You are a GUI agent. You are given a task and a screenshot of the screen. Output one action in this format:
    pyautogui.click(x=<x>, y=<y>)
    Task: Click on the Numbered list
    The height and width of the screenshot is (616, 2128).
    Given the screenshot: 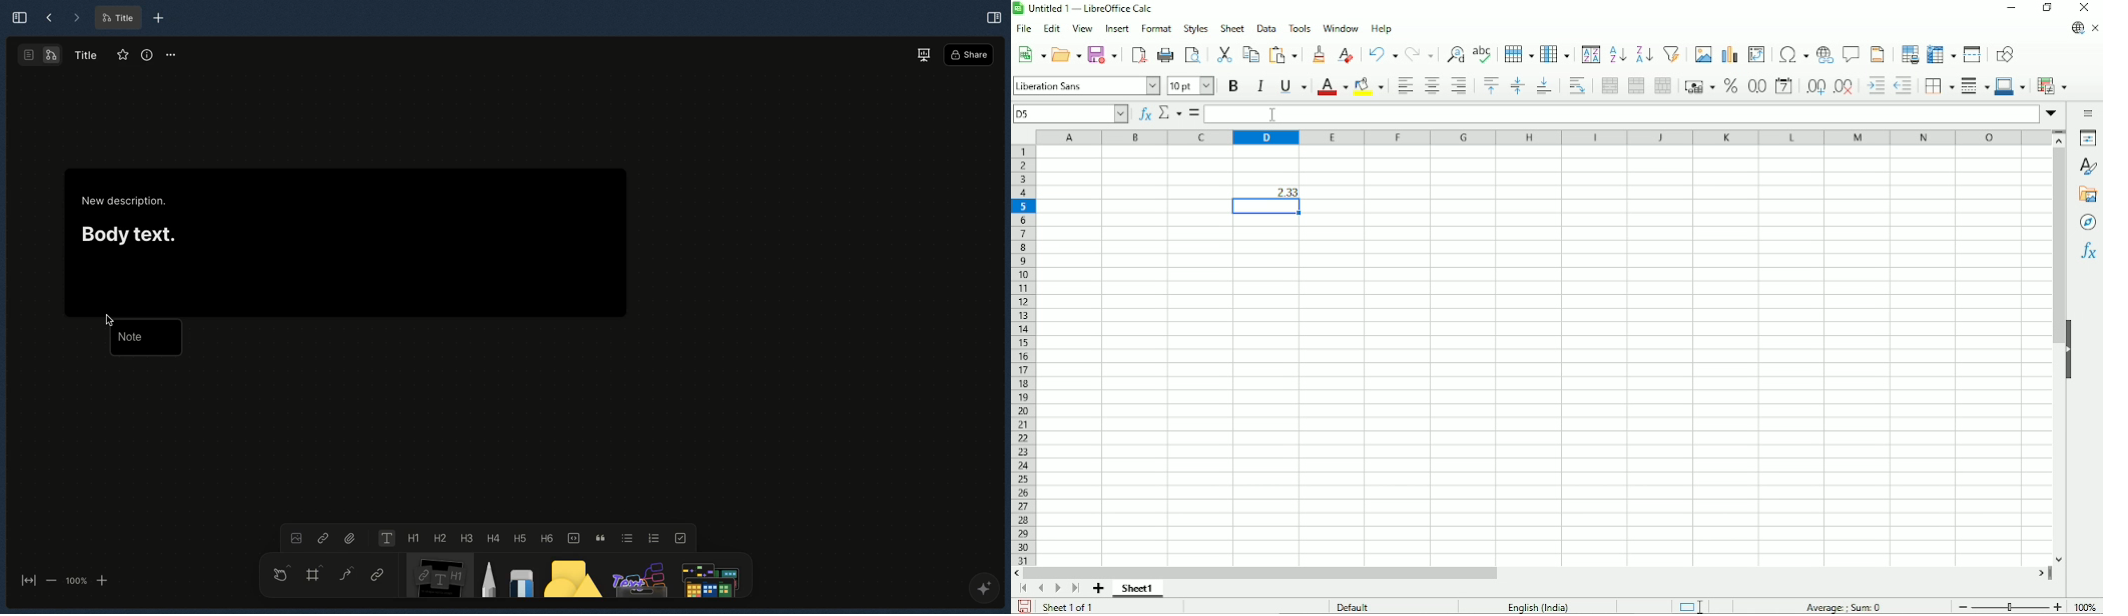 What is the action you would take?
    pyautogui.click(x=655, y=537)
    